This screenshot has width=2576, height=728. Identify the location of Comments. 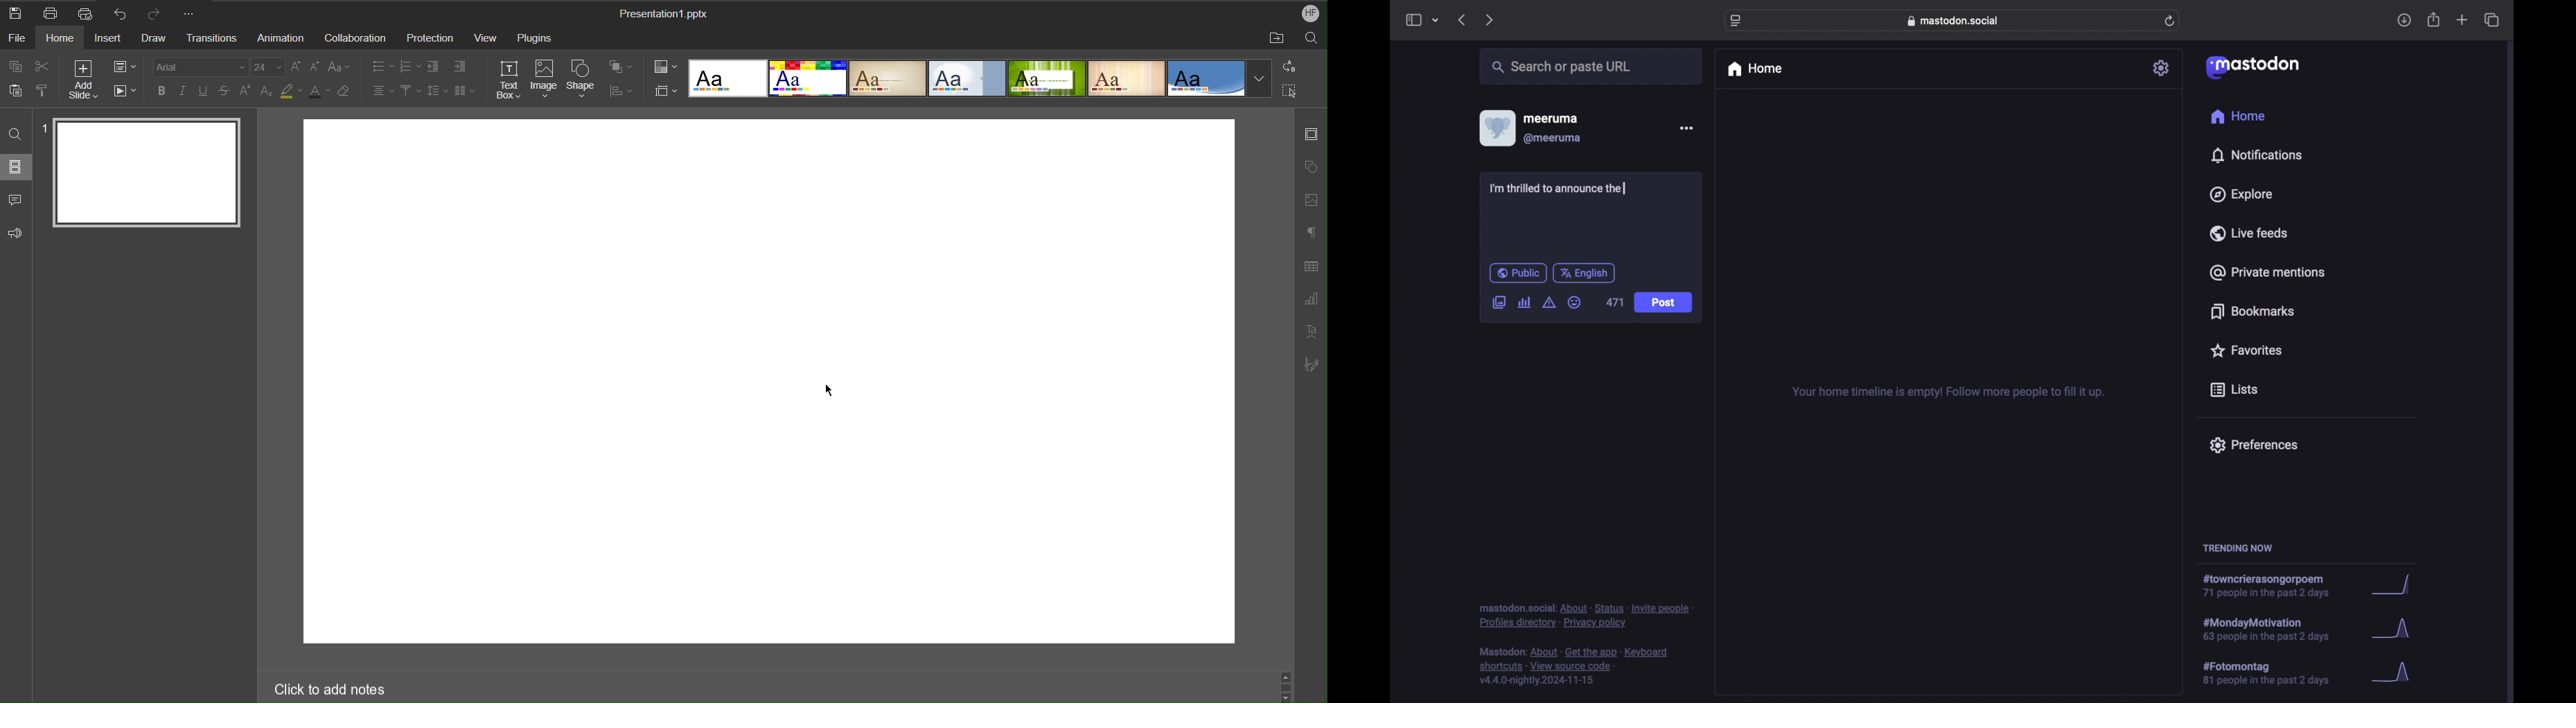
(17, 200).